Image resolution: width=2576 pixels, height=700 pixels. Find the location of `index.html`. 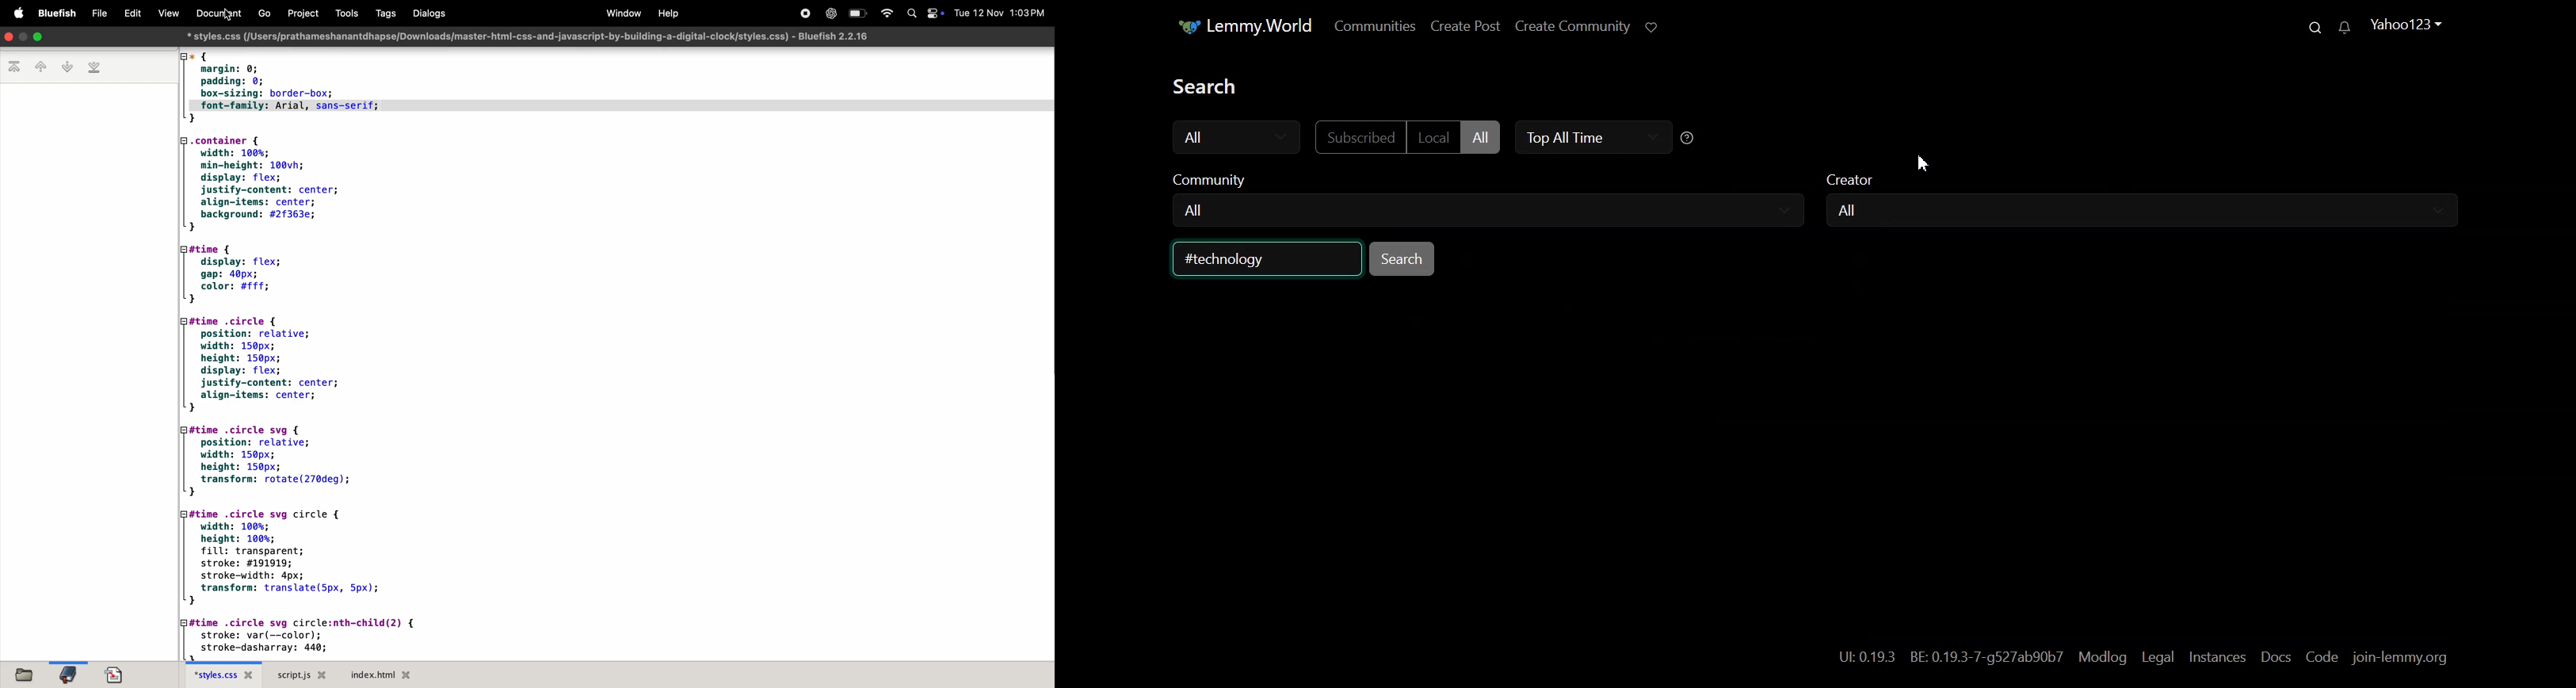

index.html is located at coordinates (392, 675).